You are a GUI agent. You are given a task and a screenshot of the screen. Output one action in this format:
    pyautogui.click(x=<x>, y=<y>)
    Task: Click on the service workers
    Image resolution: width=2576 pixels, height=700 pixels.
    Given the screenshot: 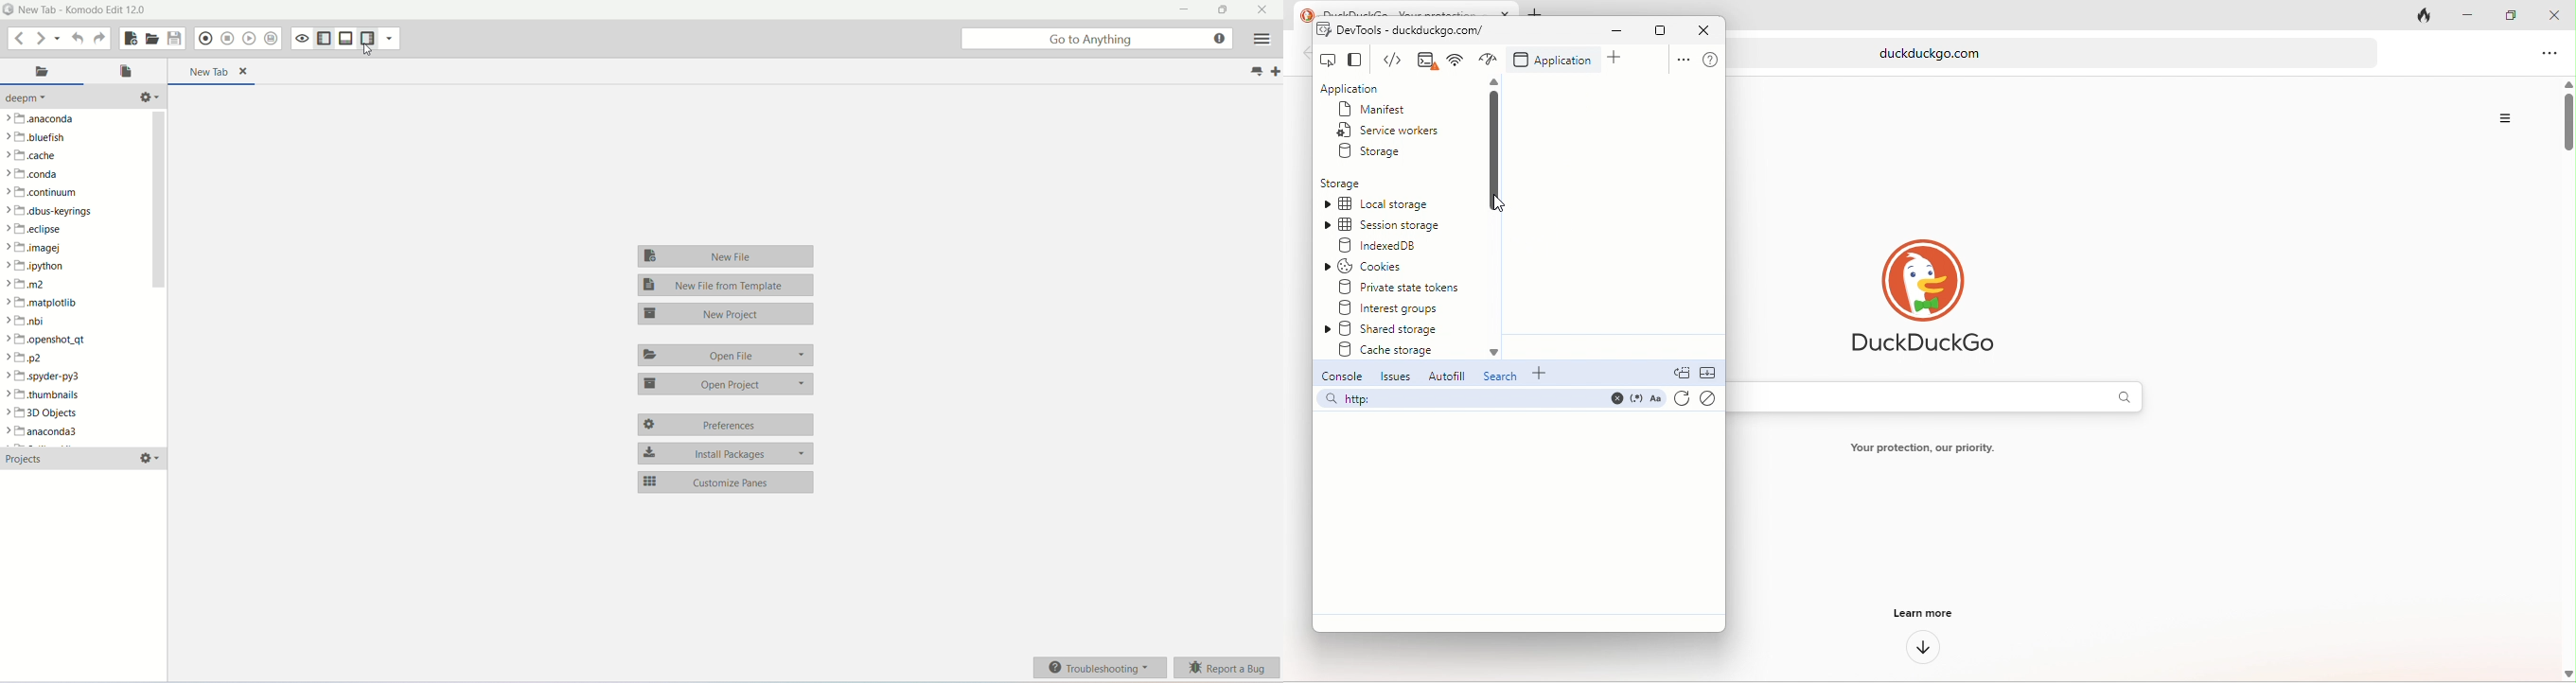 What is the action you would take?
    pyautogui.click(x=1389, y=131)
    